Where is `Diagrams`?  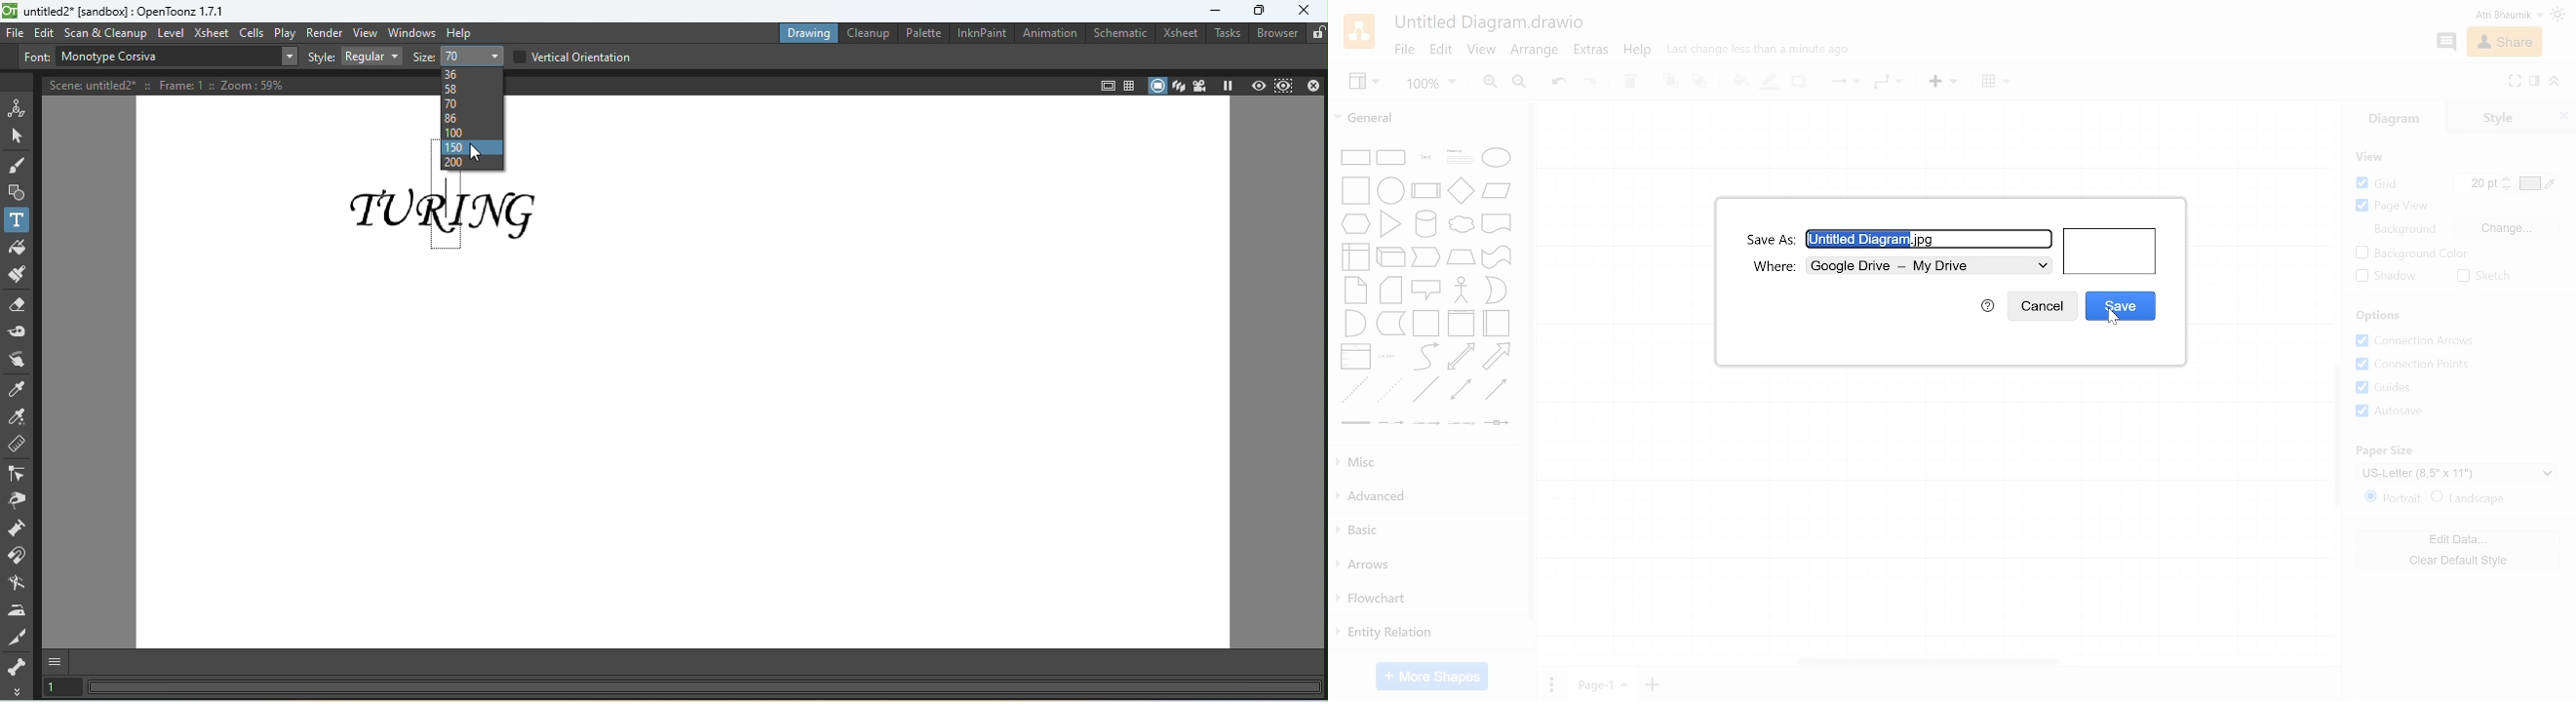
Diagrams is located at coordinates (2396, 121).